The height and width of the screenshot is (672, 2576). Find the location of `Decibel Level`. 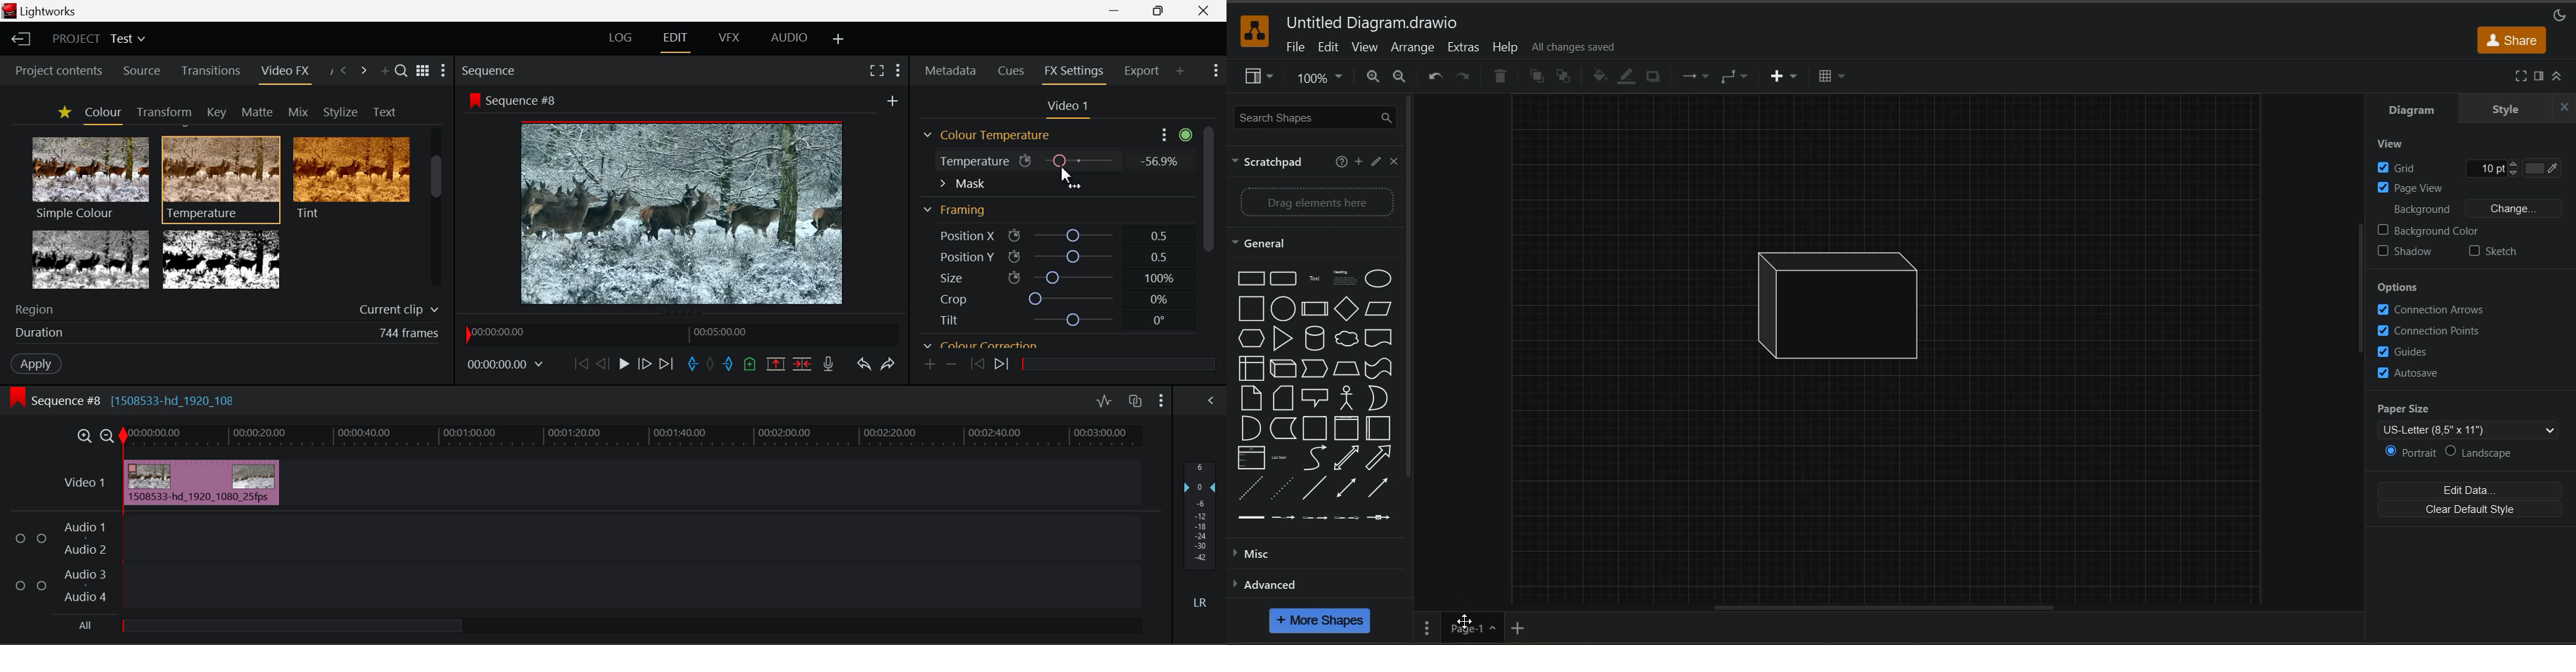

Decibel Level is located at coordinates (1200, 533).